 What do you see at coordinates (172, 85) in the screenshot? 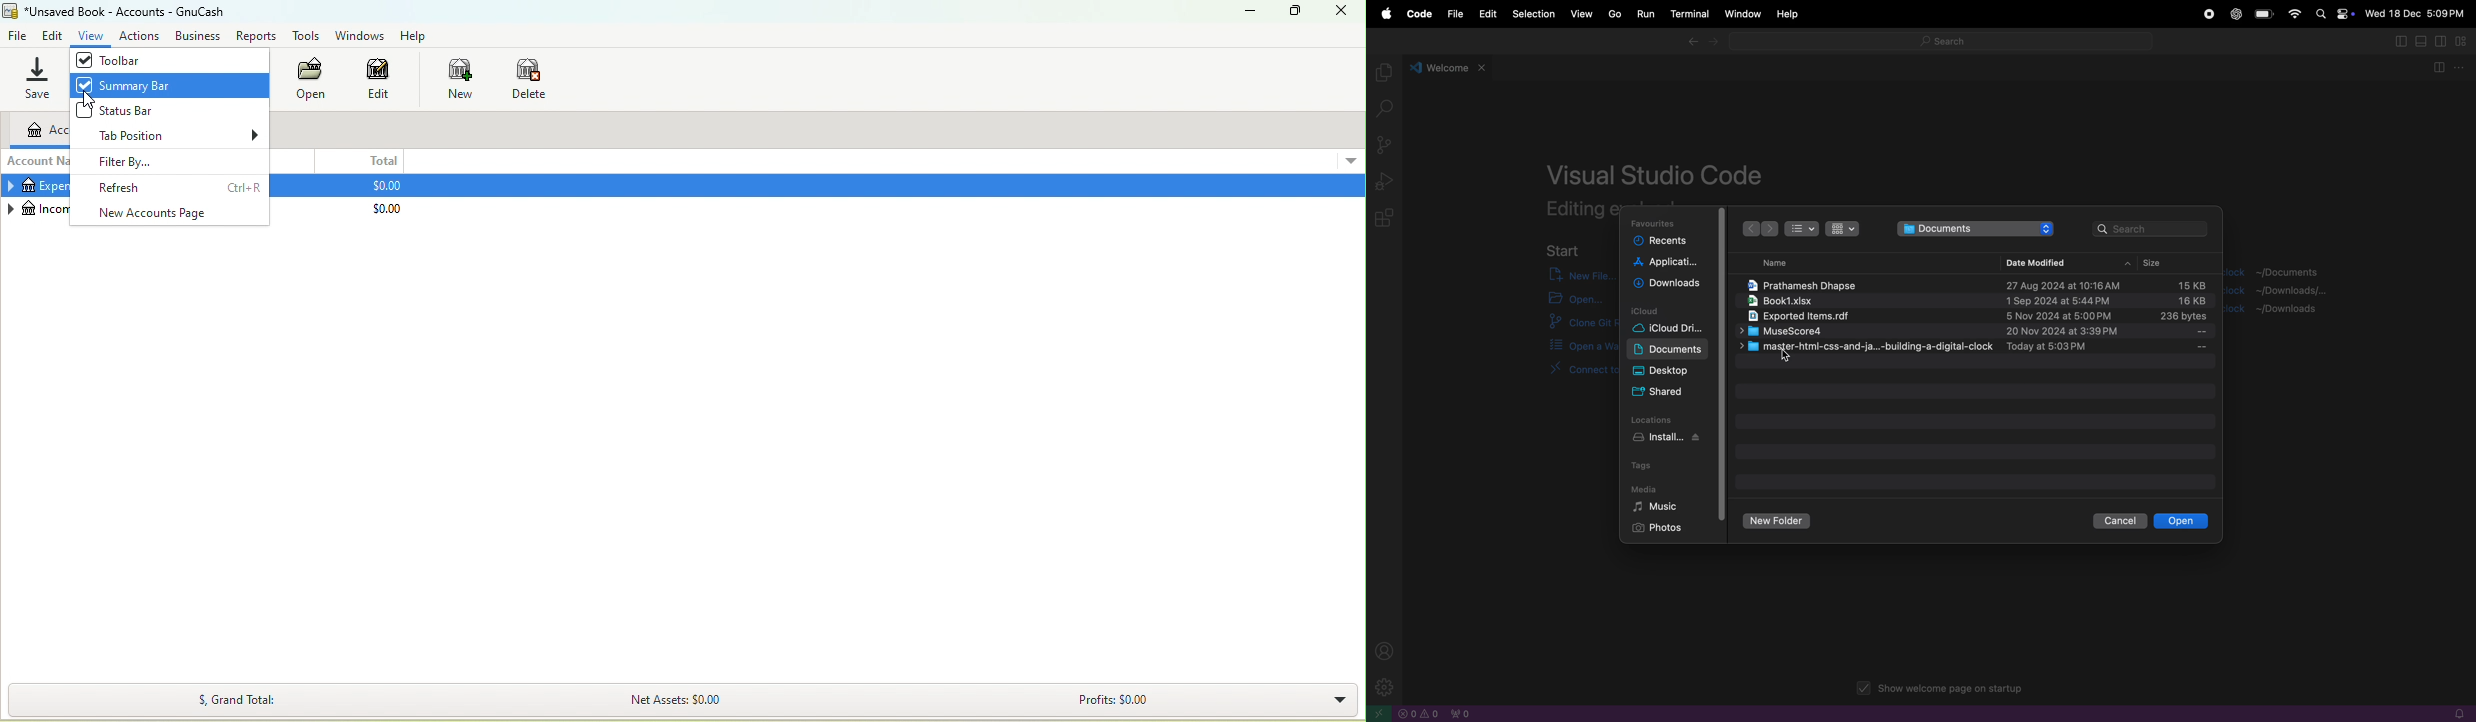
I see `Summary bar` at bounding box center [172, 85].